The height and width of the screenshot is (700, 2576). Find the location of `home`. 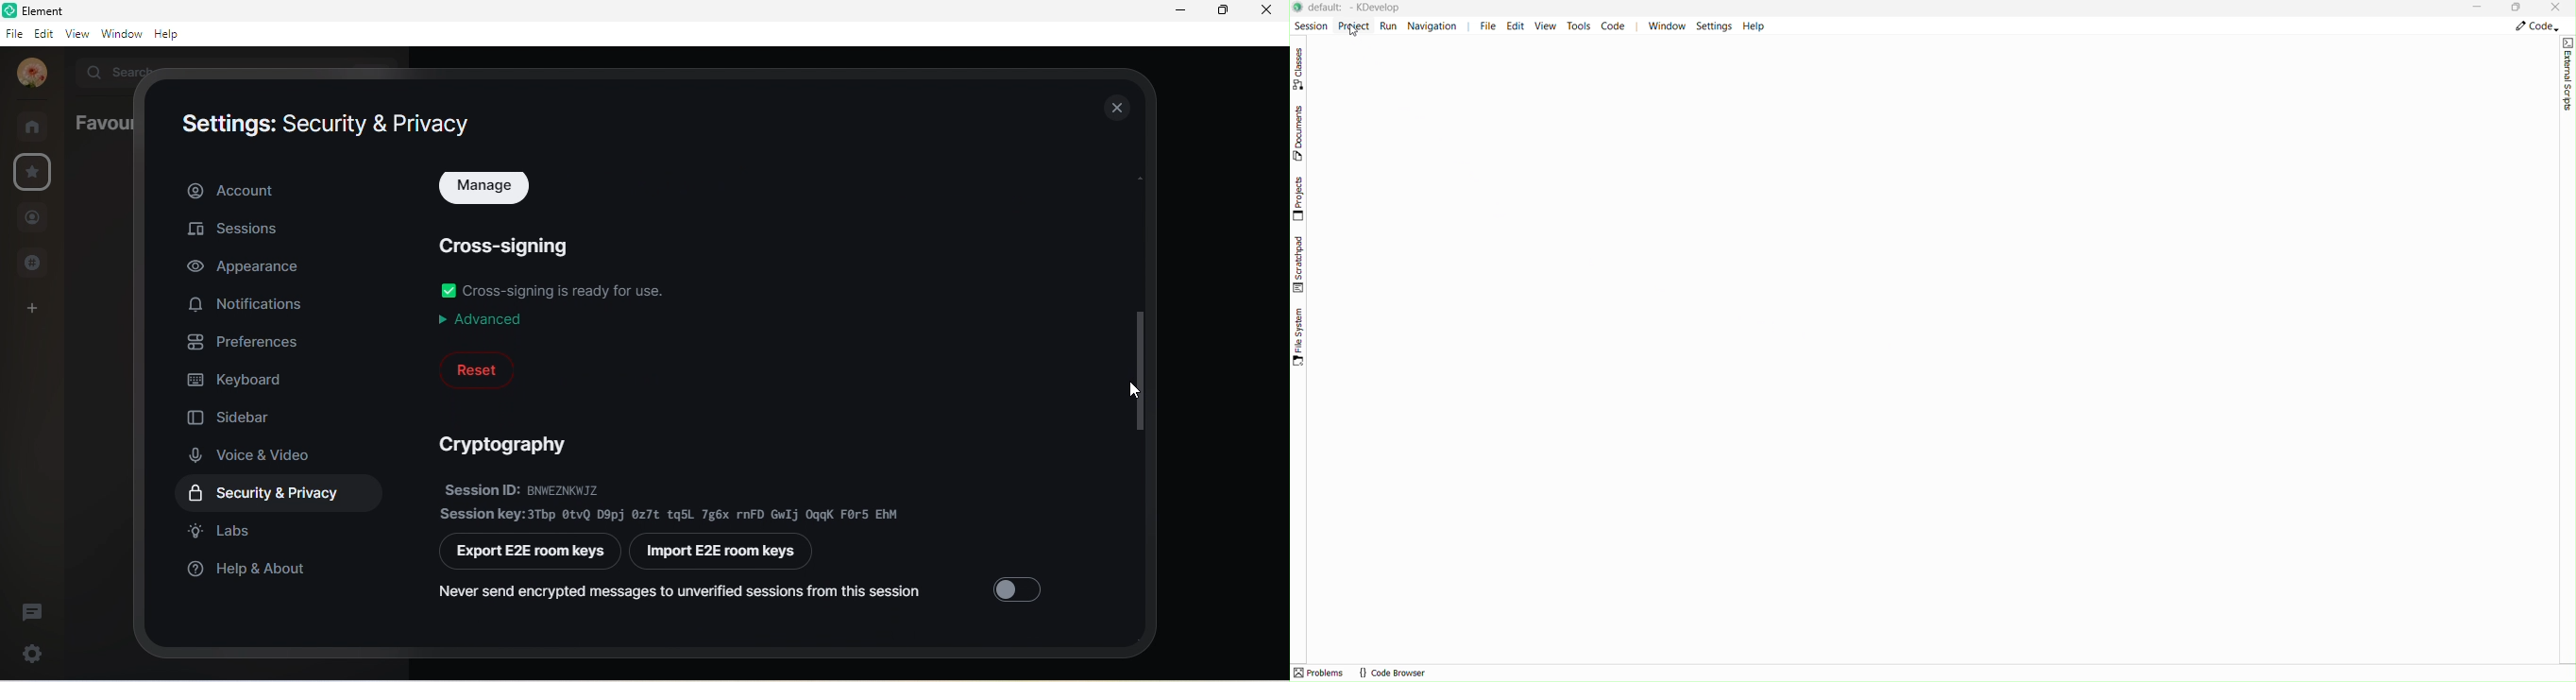

home is located at coordinates (38, 127).